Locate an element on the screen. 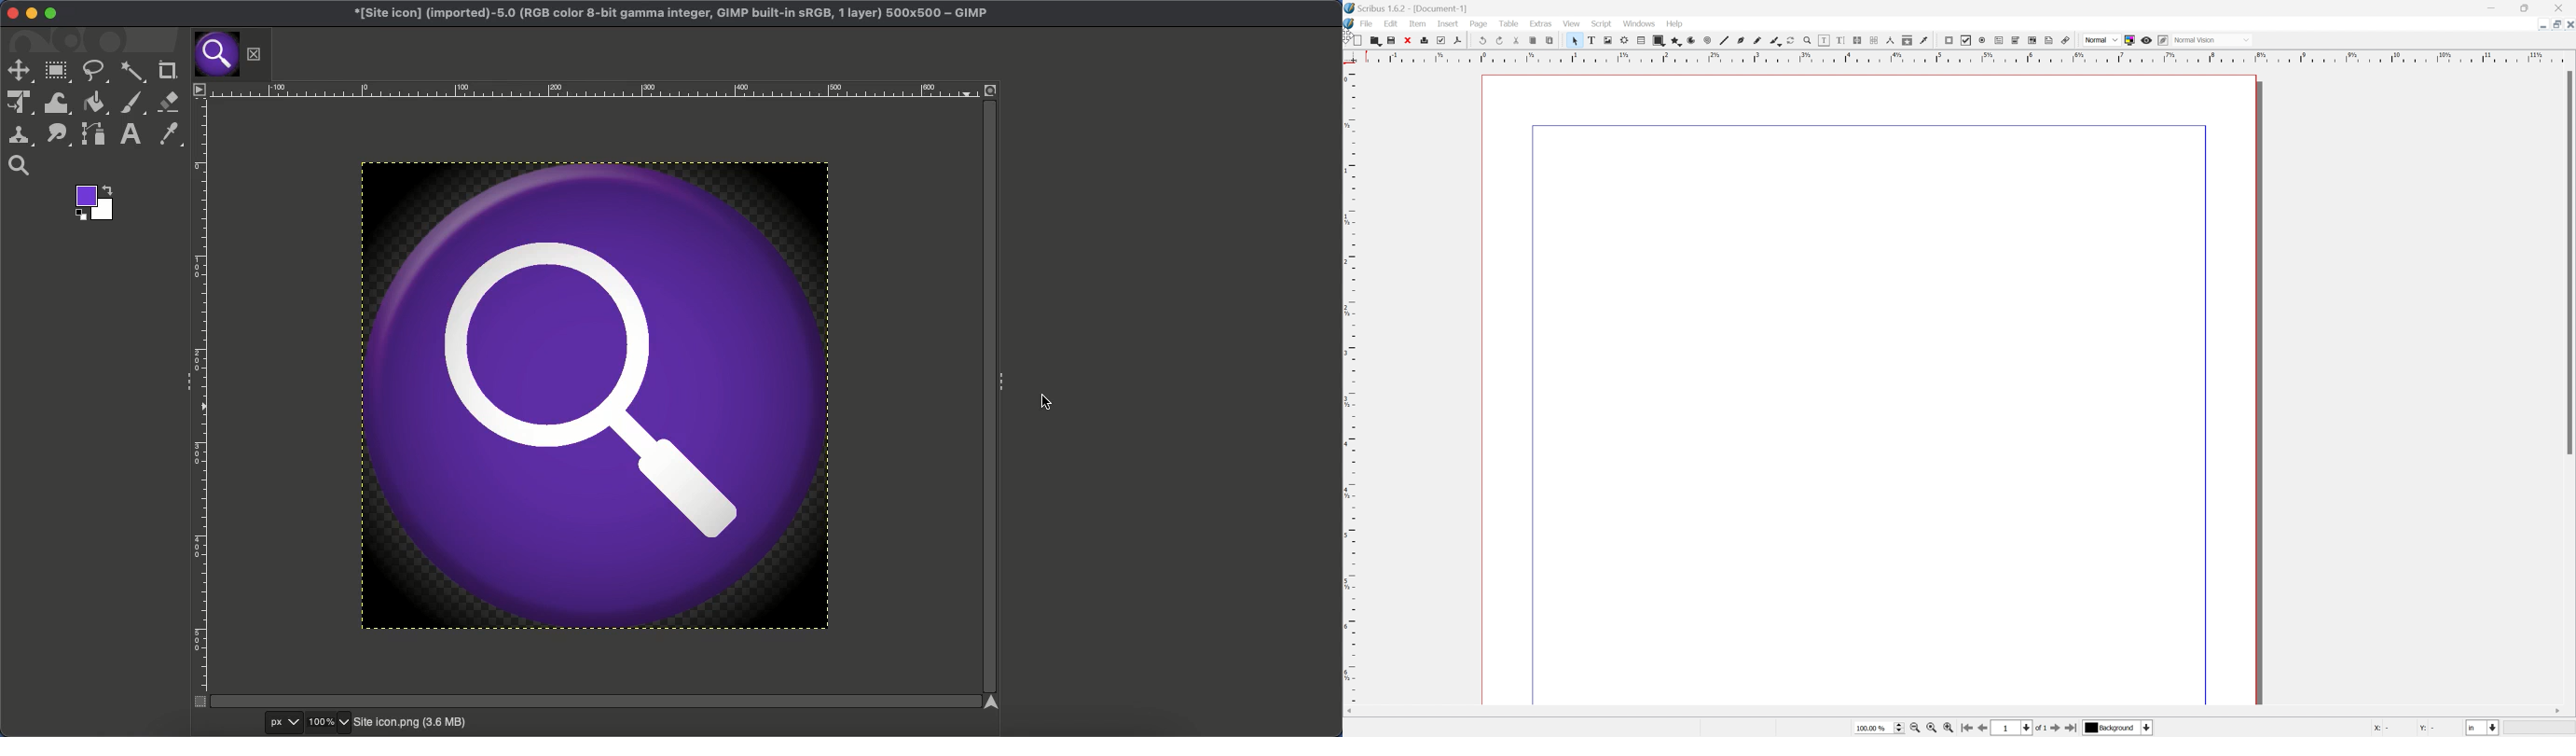  page is located at coordinates (1479, 24).